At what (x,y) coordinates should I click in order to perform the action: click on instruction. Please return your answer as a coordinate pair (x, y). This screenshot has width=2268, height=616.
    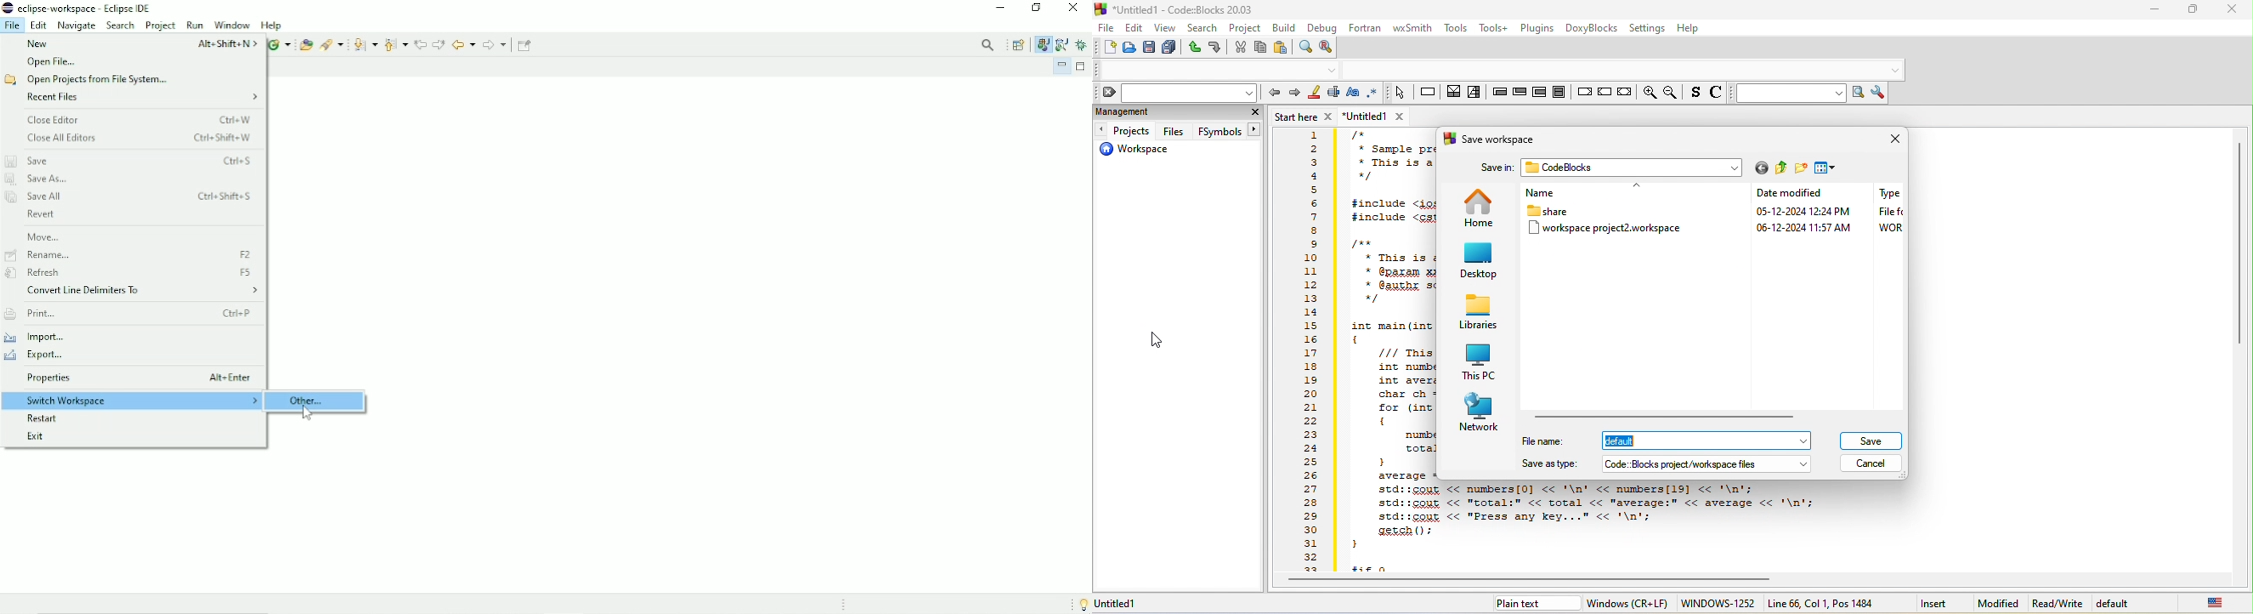
    Looking at the image, I should click on (1428, 93).